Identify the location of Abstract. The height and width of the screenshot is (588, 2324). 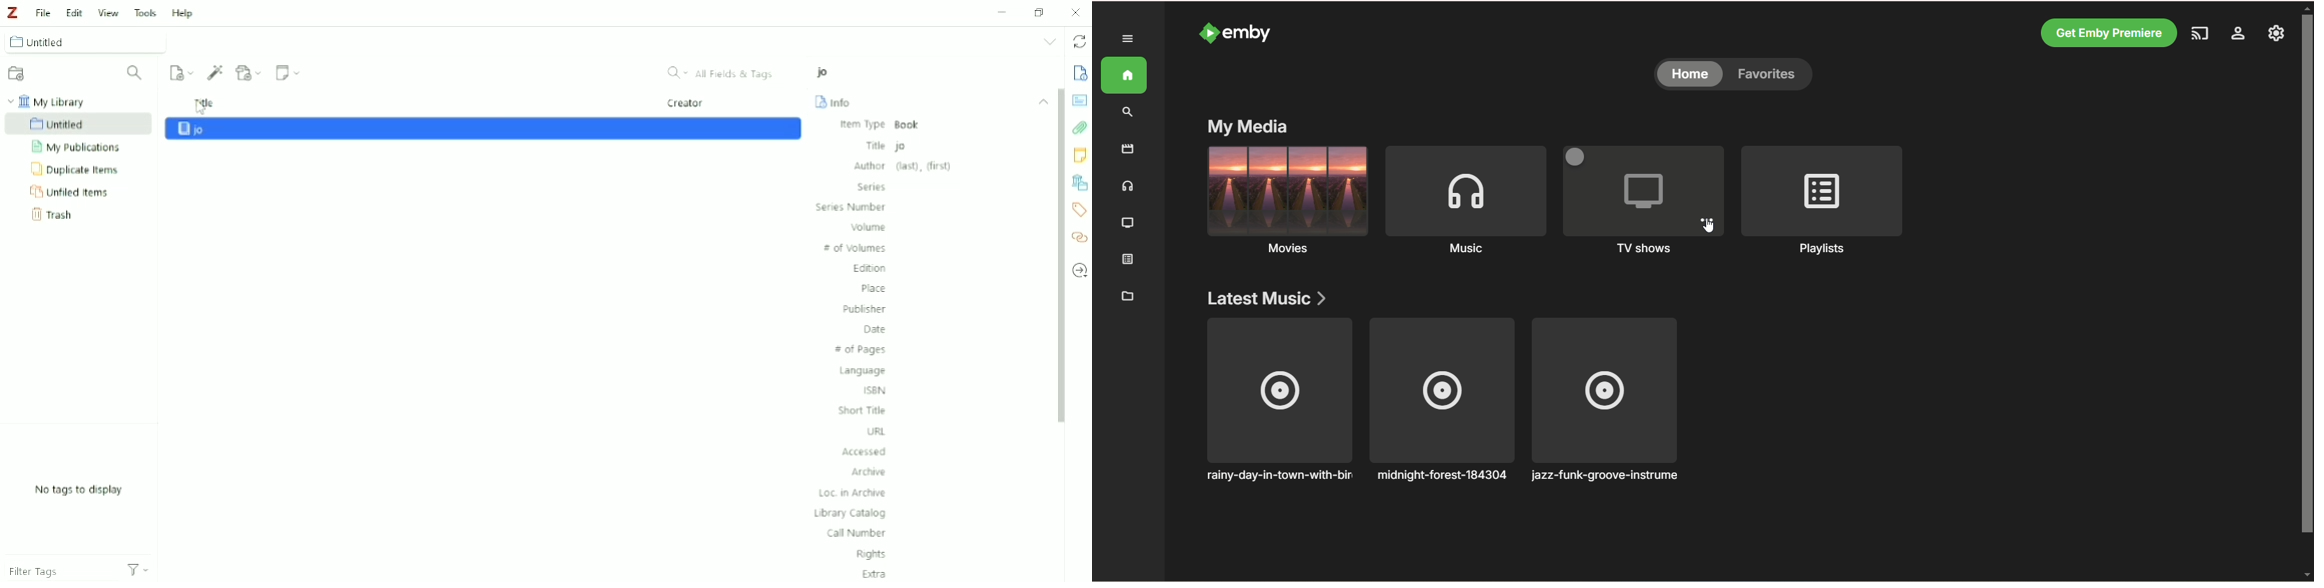
(1079, 100).